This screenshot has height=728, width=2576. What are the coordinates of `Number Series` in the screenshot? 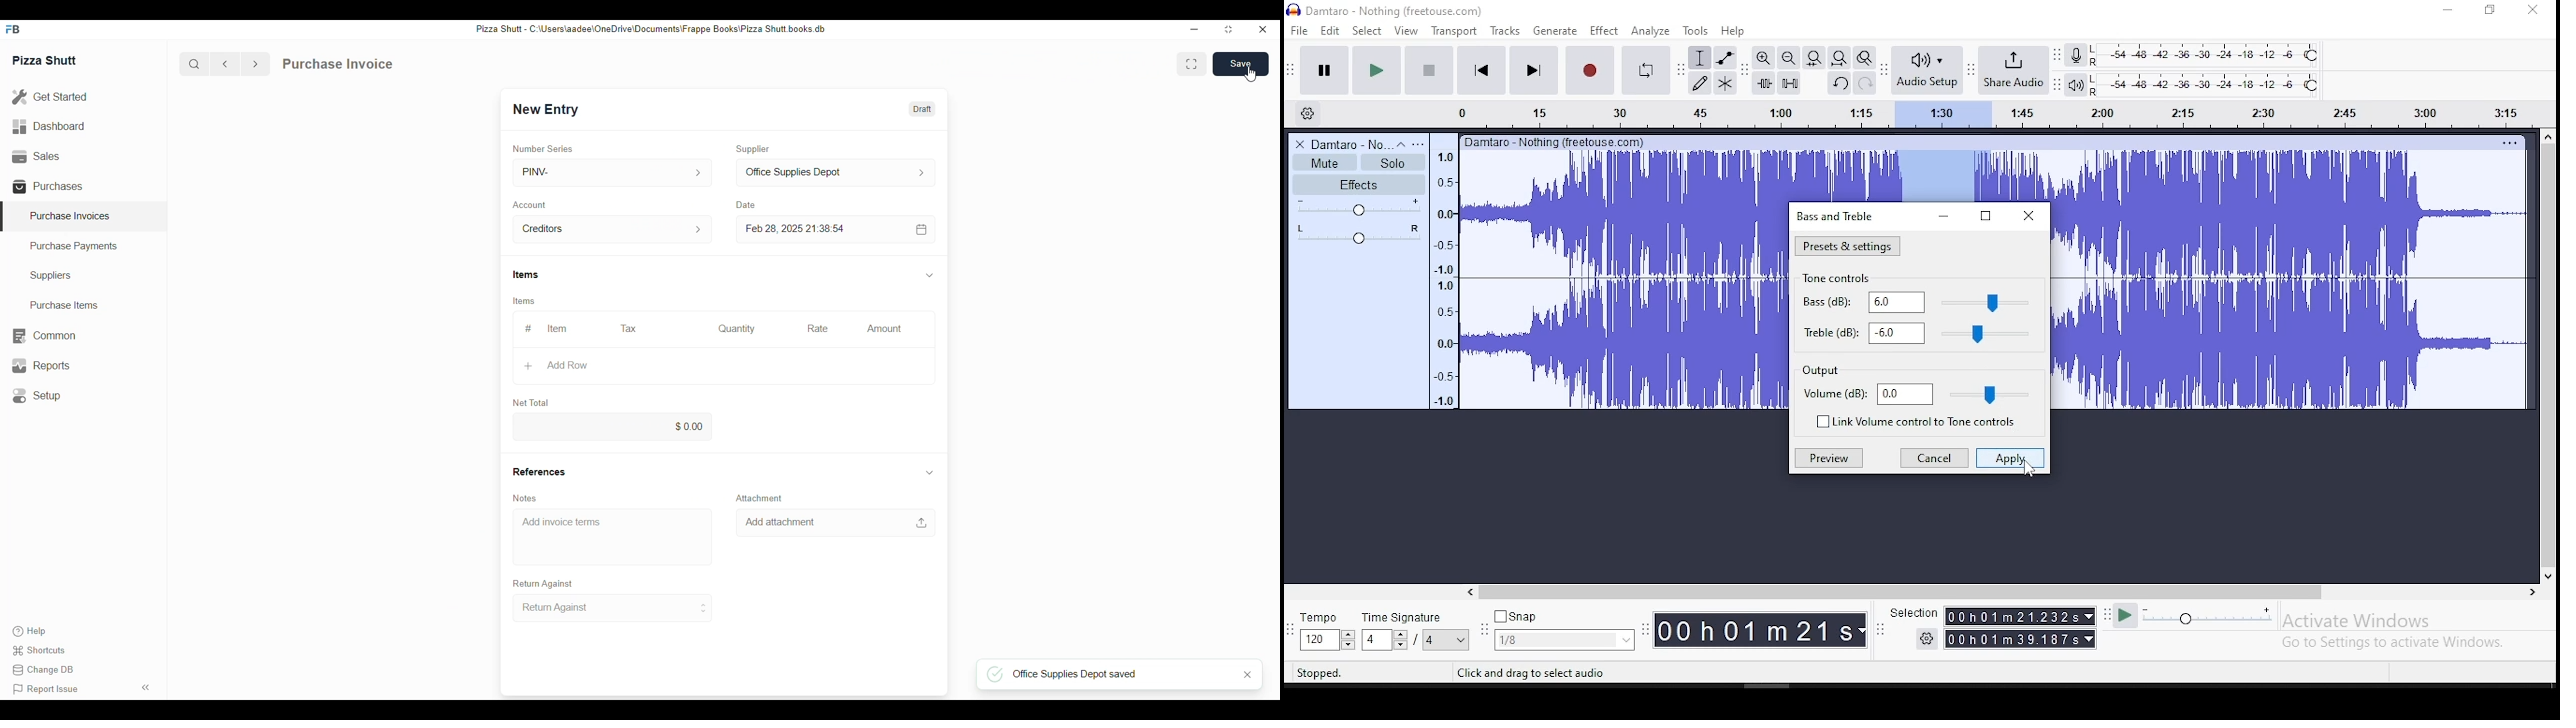 It's located at (543, 148).